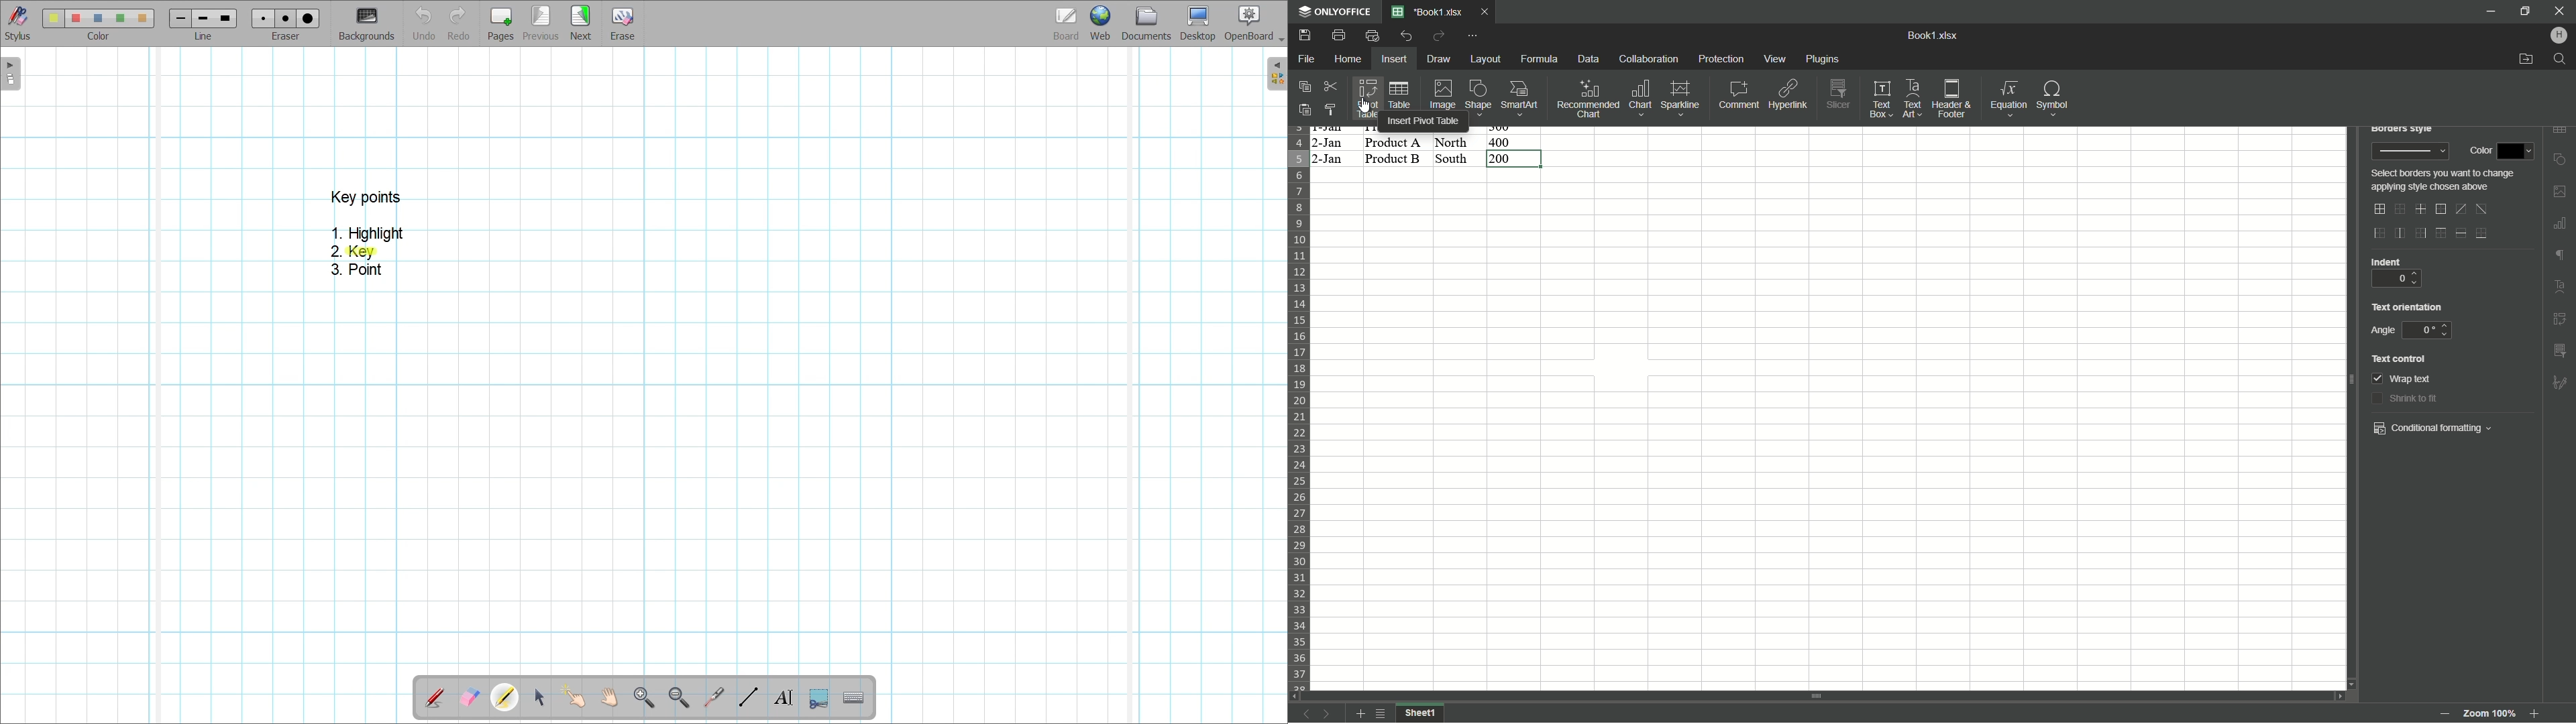  What do you see at coordinates (2480, 150) in the screenshot?
I see `color` at bounding box center [2480, 150].